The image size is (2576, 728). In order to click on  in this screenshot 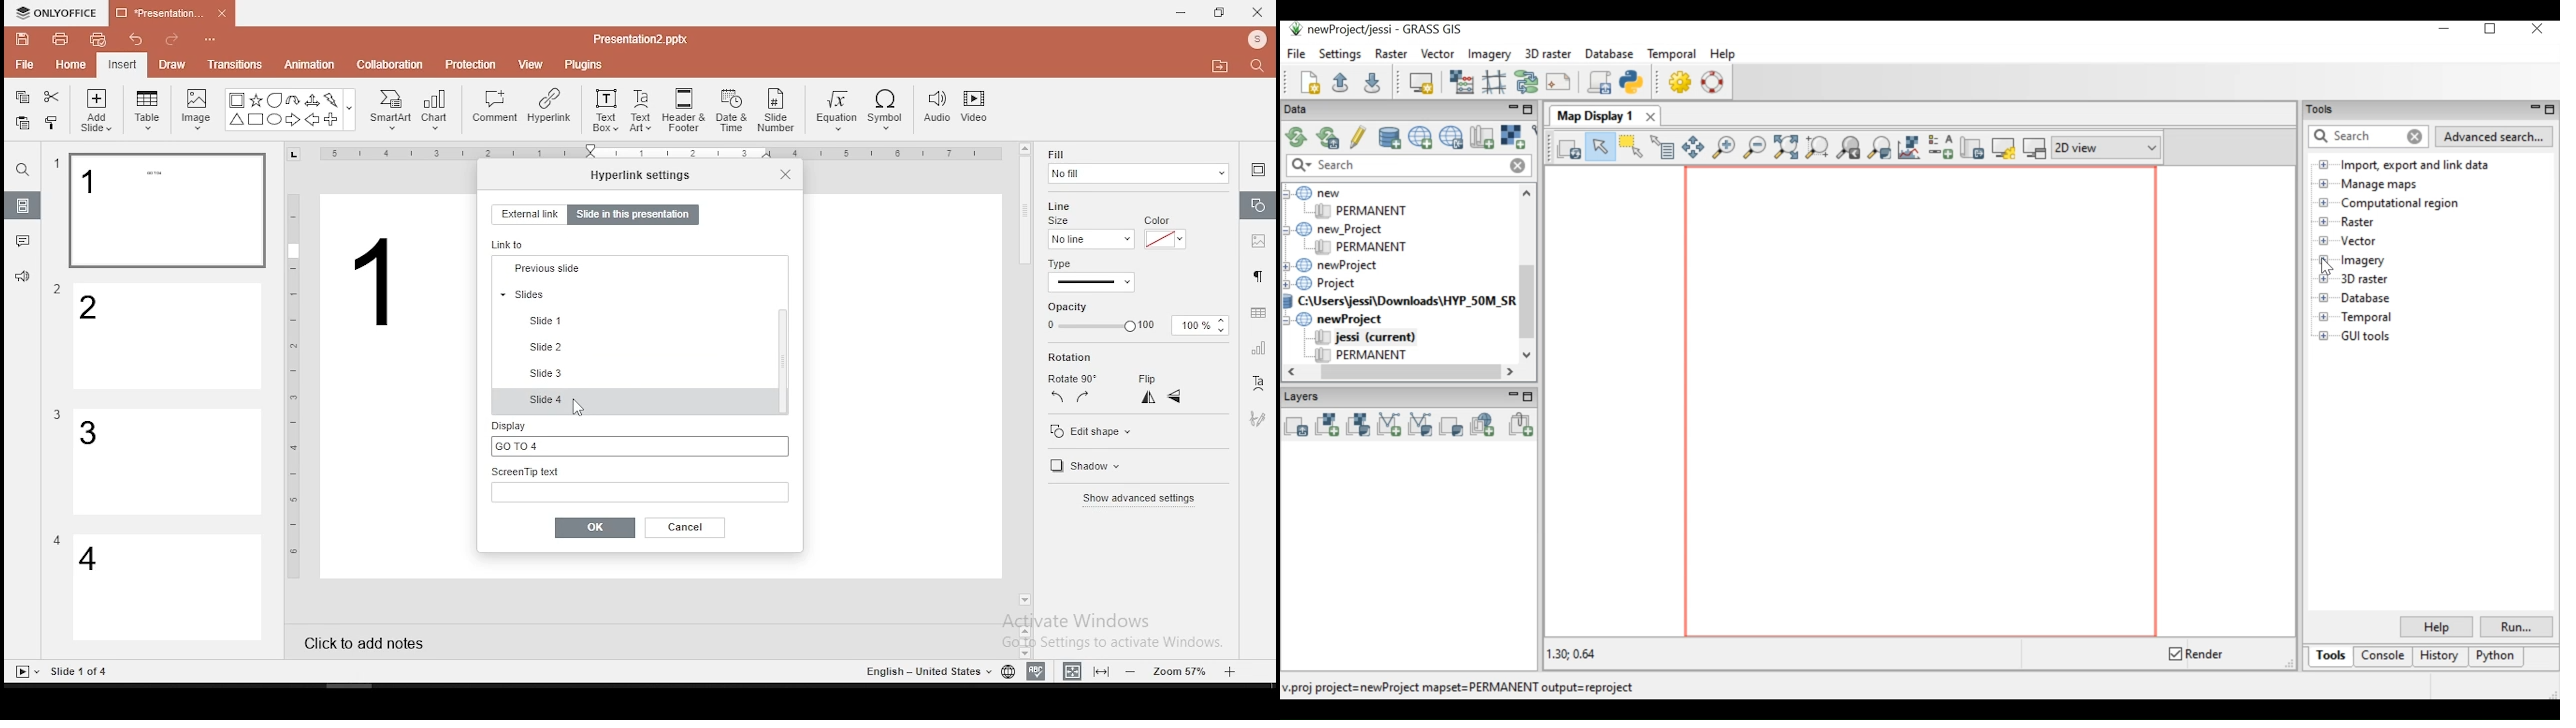, I will do `click(640, 38)`.